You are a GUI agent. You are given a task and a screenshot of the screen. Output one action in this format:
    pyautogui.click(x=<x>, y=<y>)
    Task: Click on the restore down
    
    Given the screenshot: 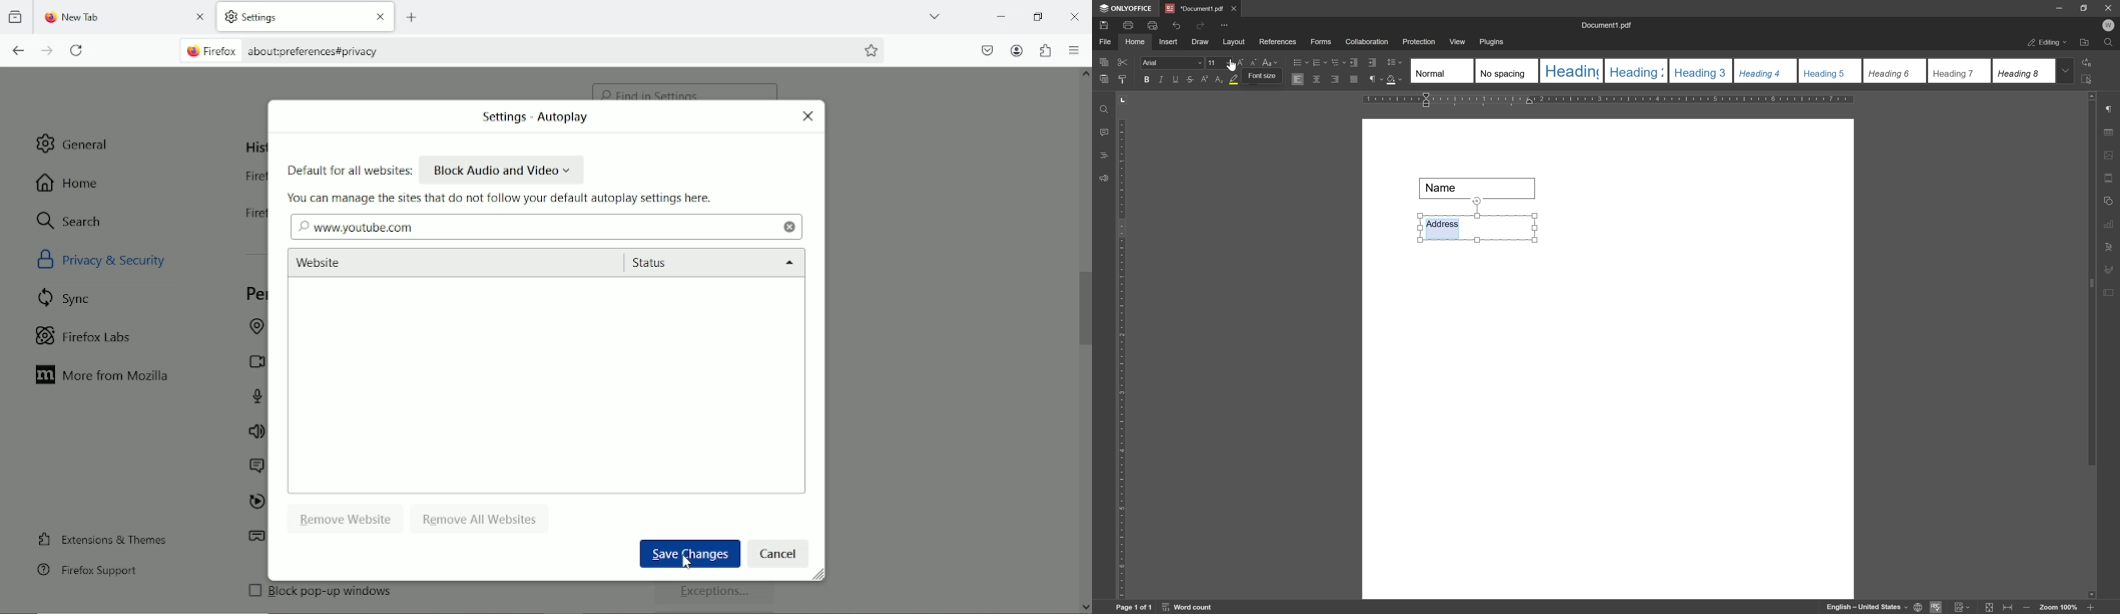 What is the action you would take?
    pyautogui.click(x=2081, y=8)
    